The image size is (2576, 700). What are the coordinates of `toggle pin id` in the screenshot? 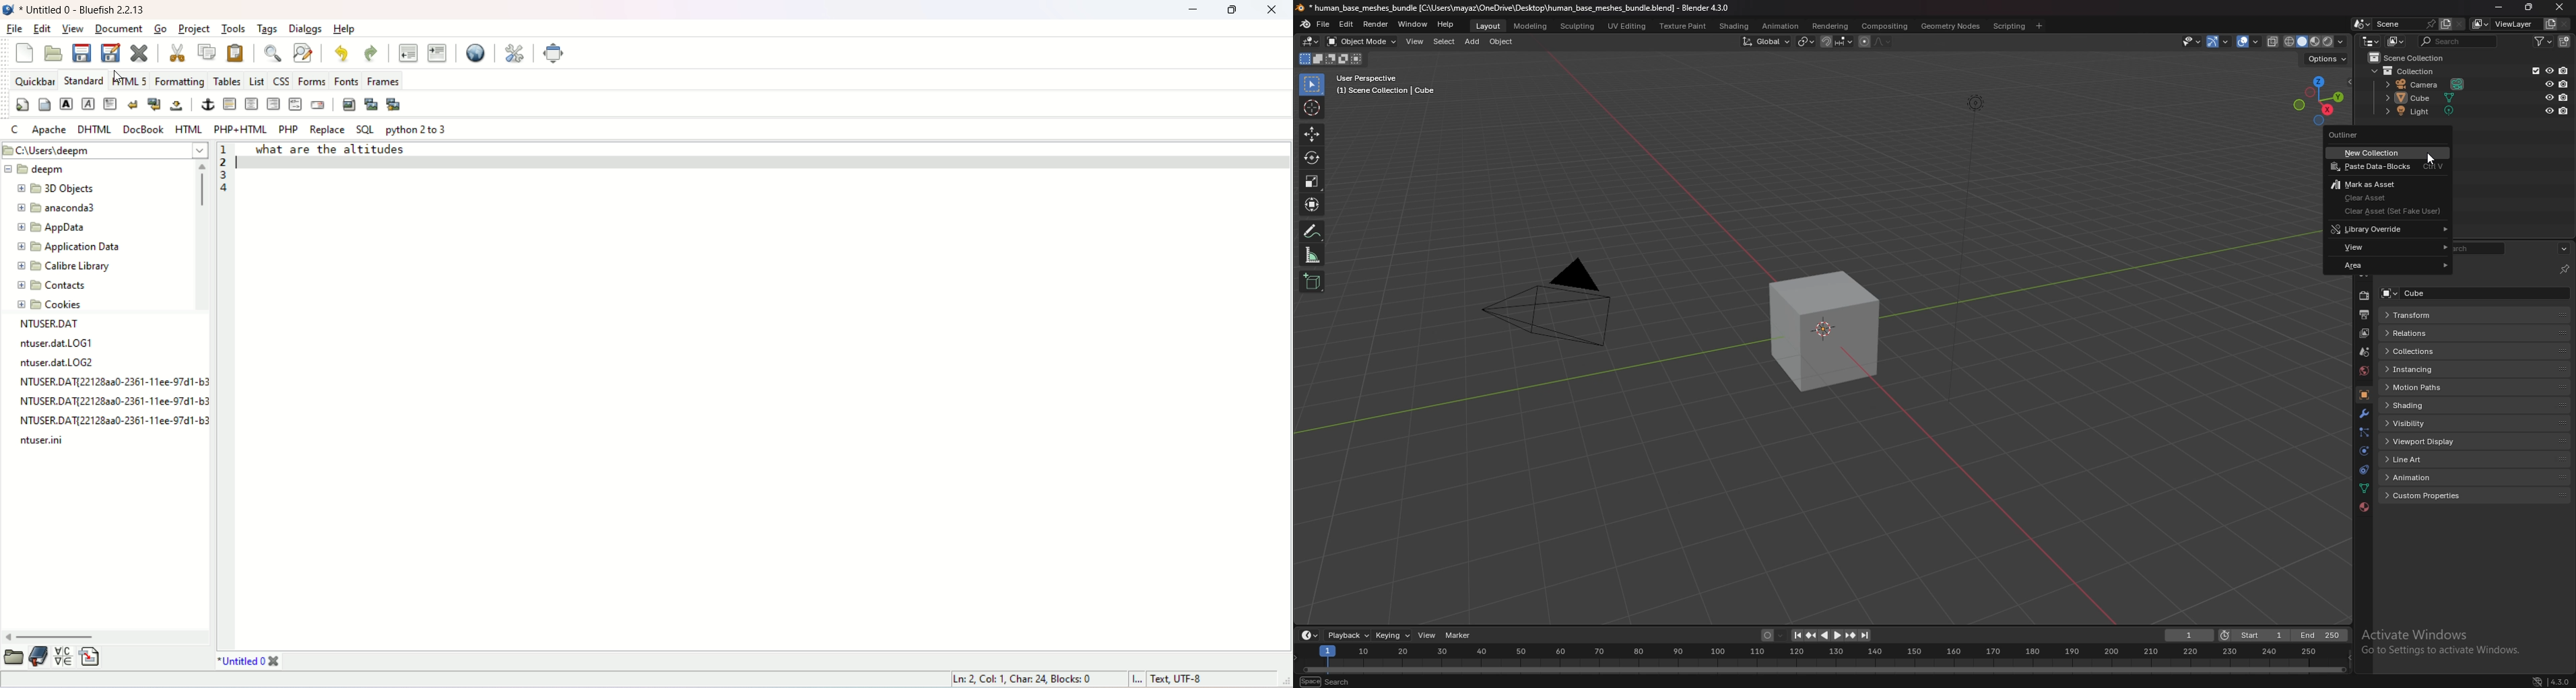 It's located at (2565, 269).